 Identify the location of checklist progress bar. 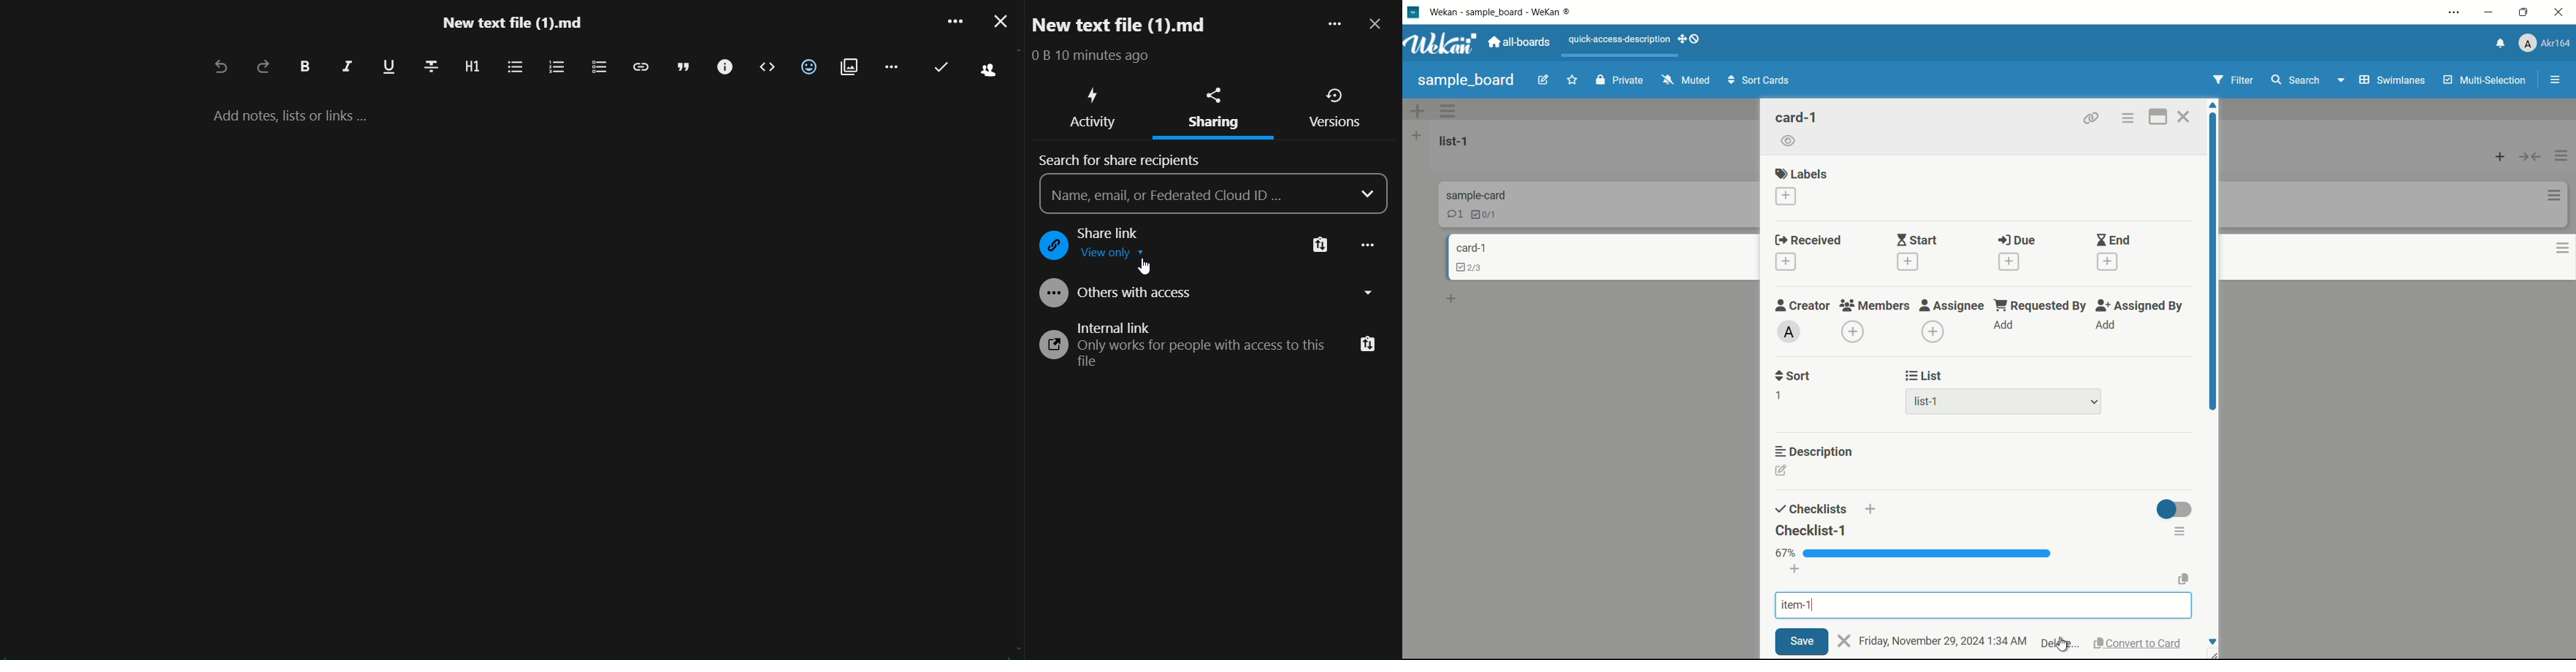
(1927, 553).